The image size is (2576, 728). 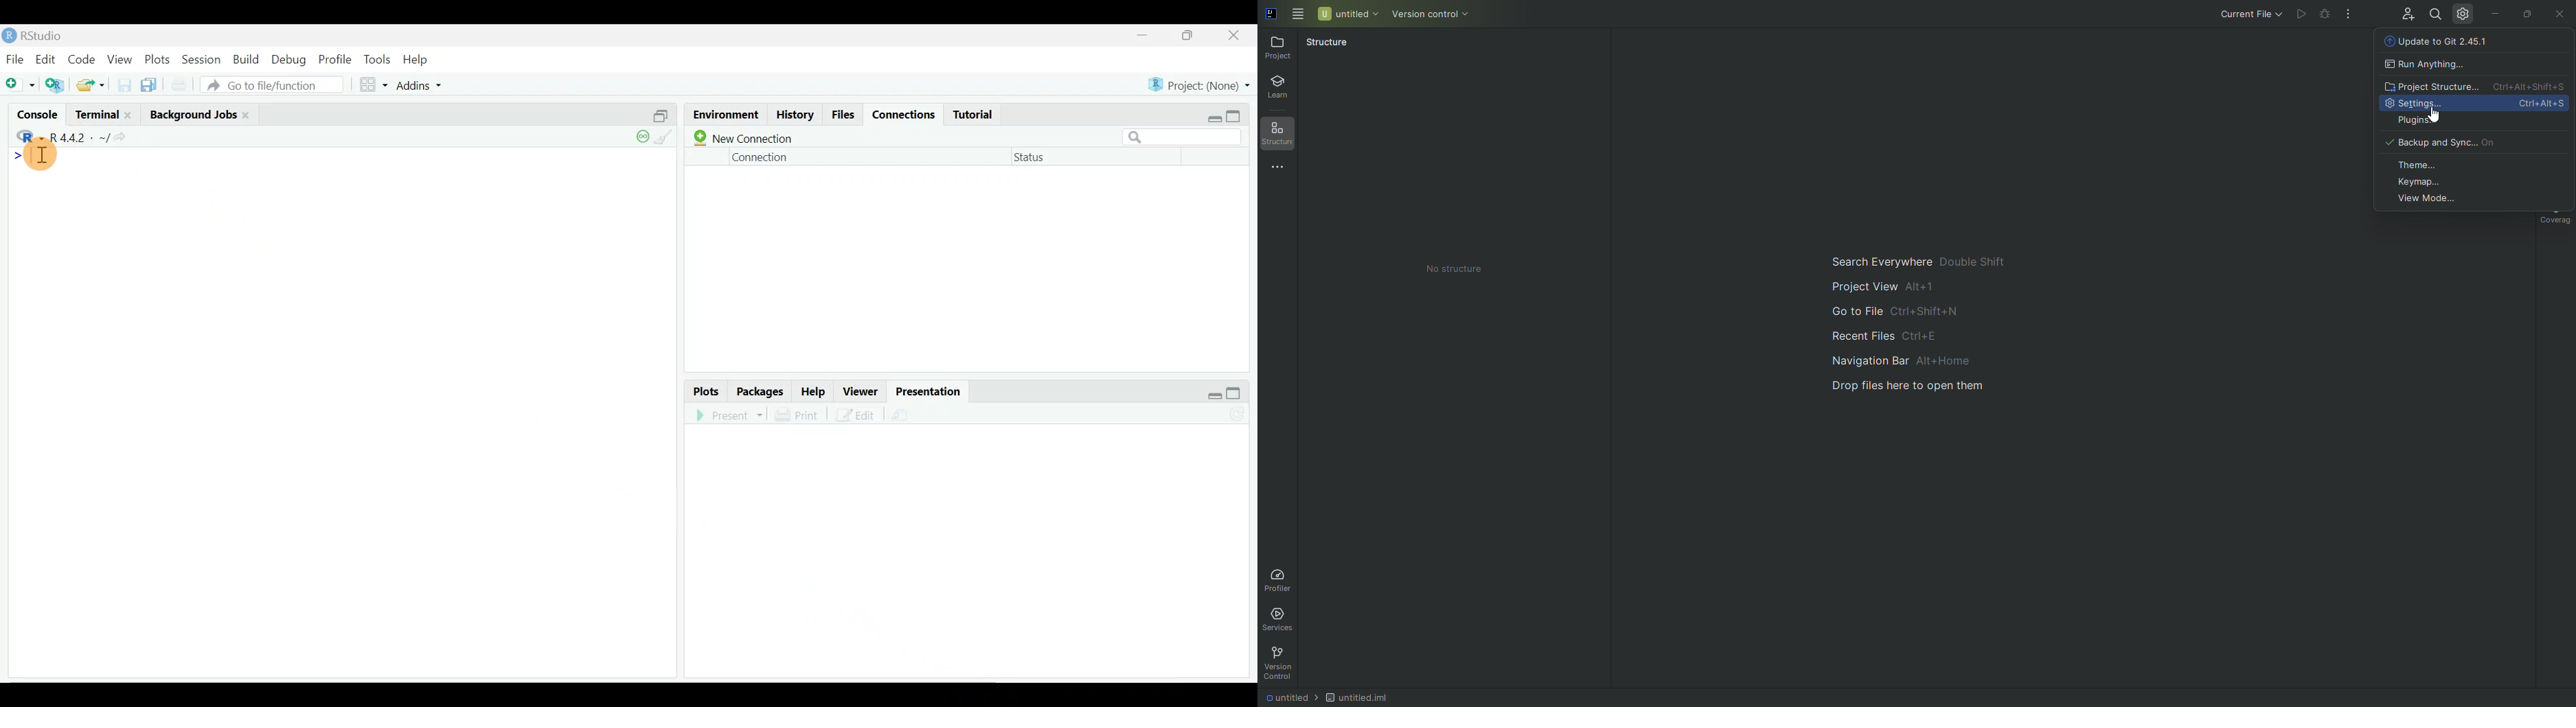 I want to click on restore down, so click(x=1209, y=391).